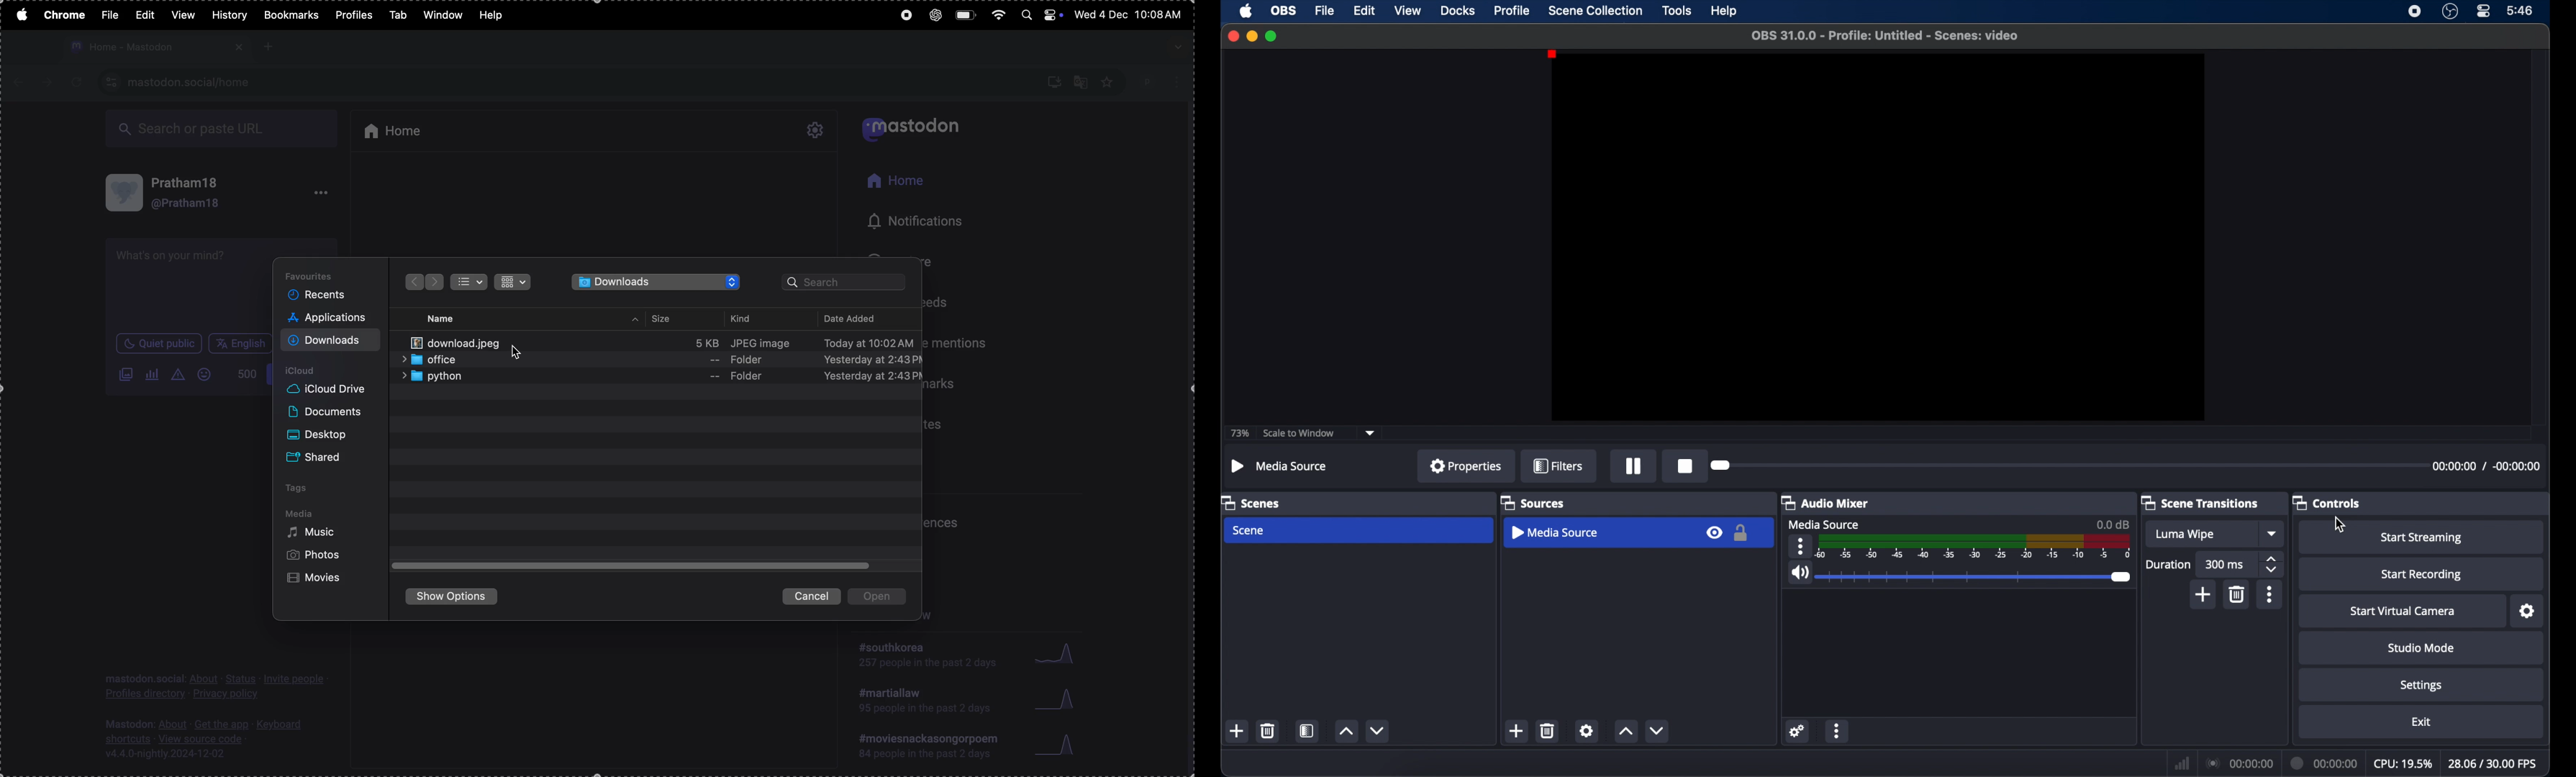 This screenshot has height=784, width=2576. Describe the element at coordinates (1160, 82) in the screenshot. I see `profile` at that location.